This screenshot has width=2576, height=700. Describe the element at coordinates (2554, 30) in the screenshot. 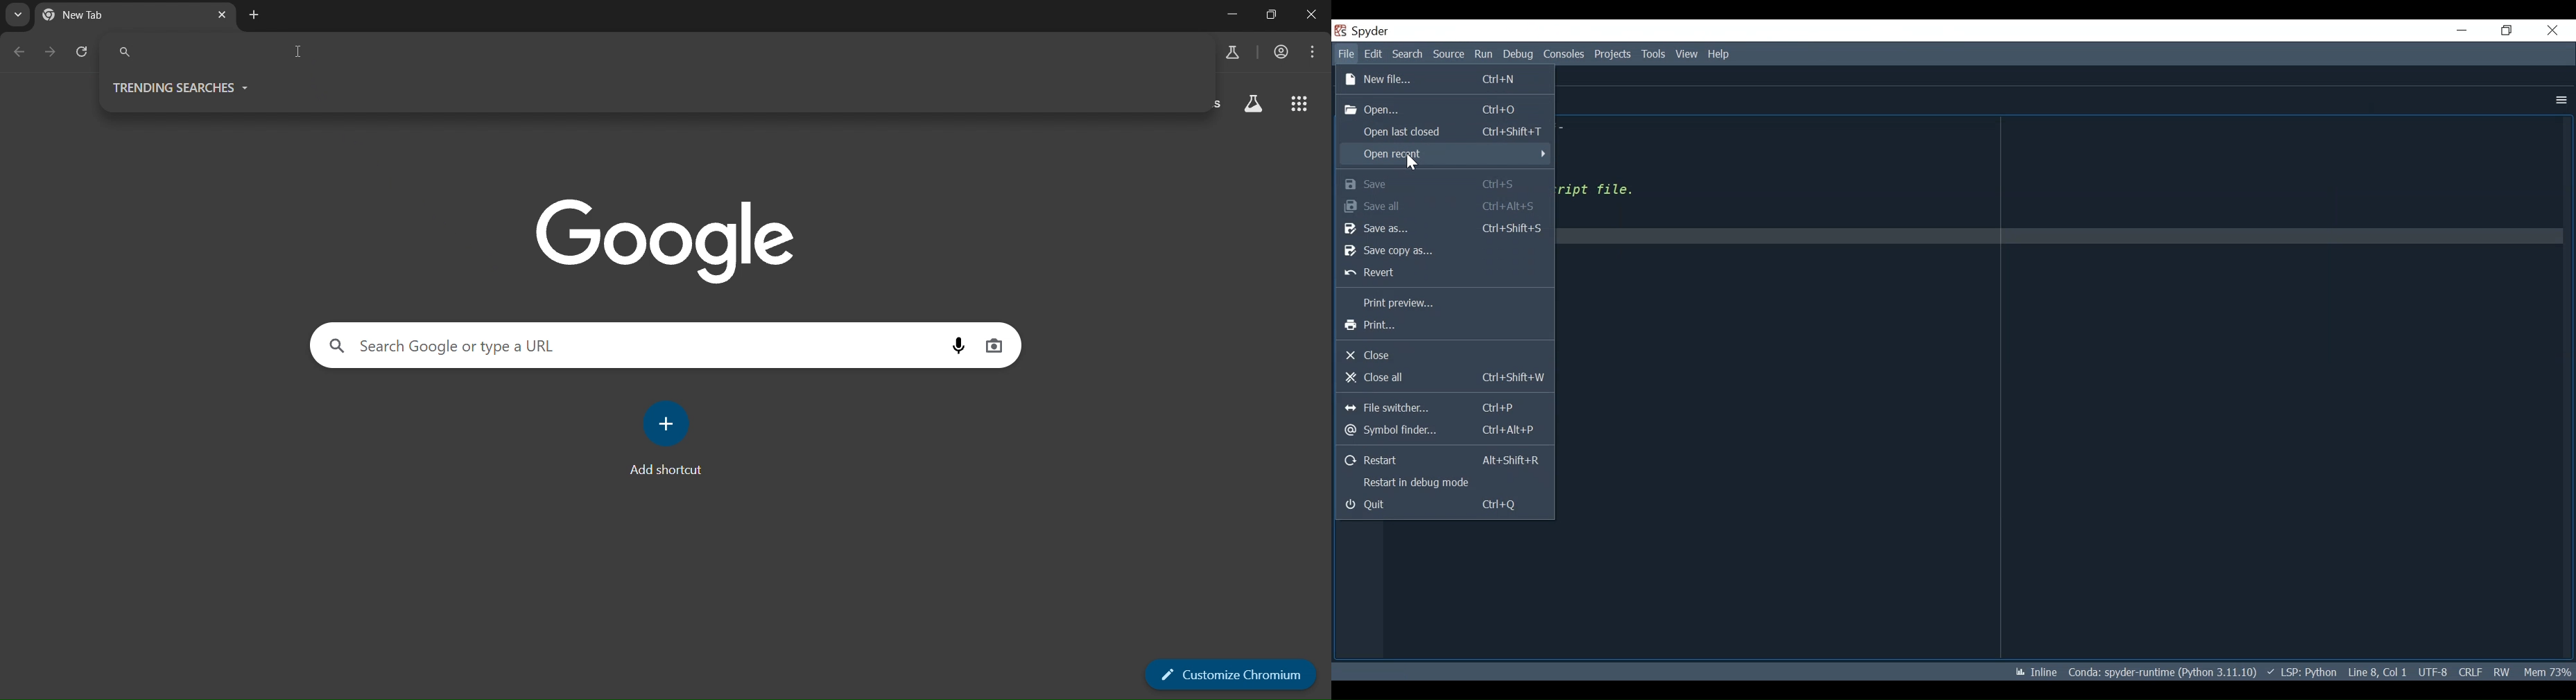

I see `Close` at that location.